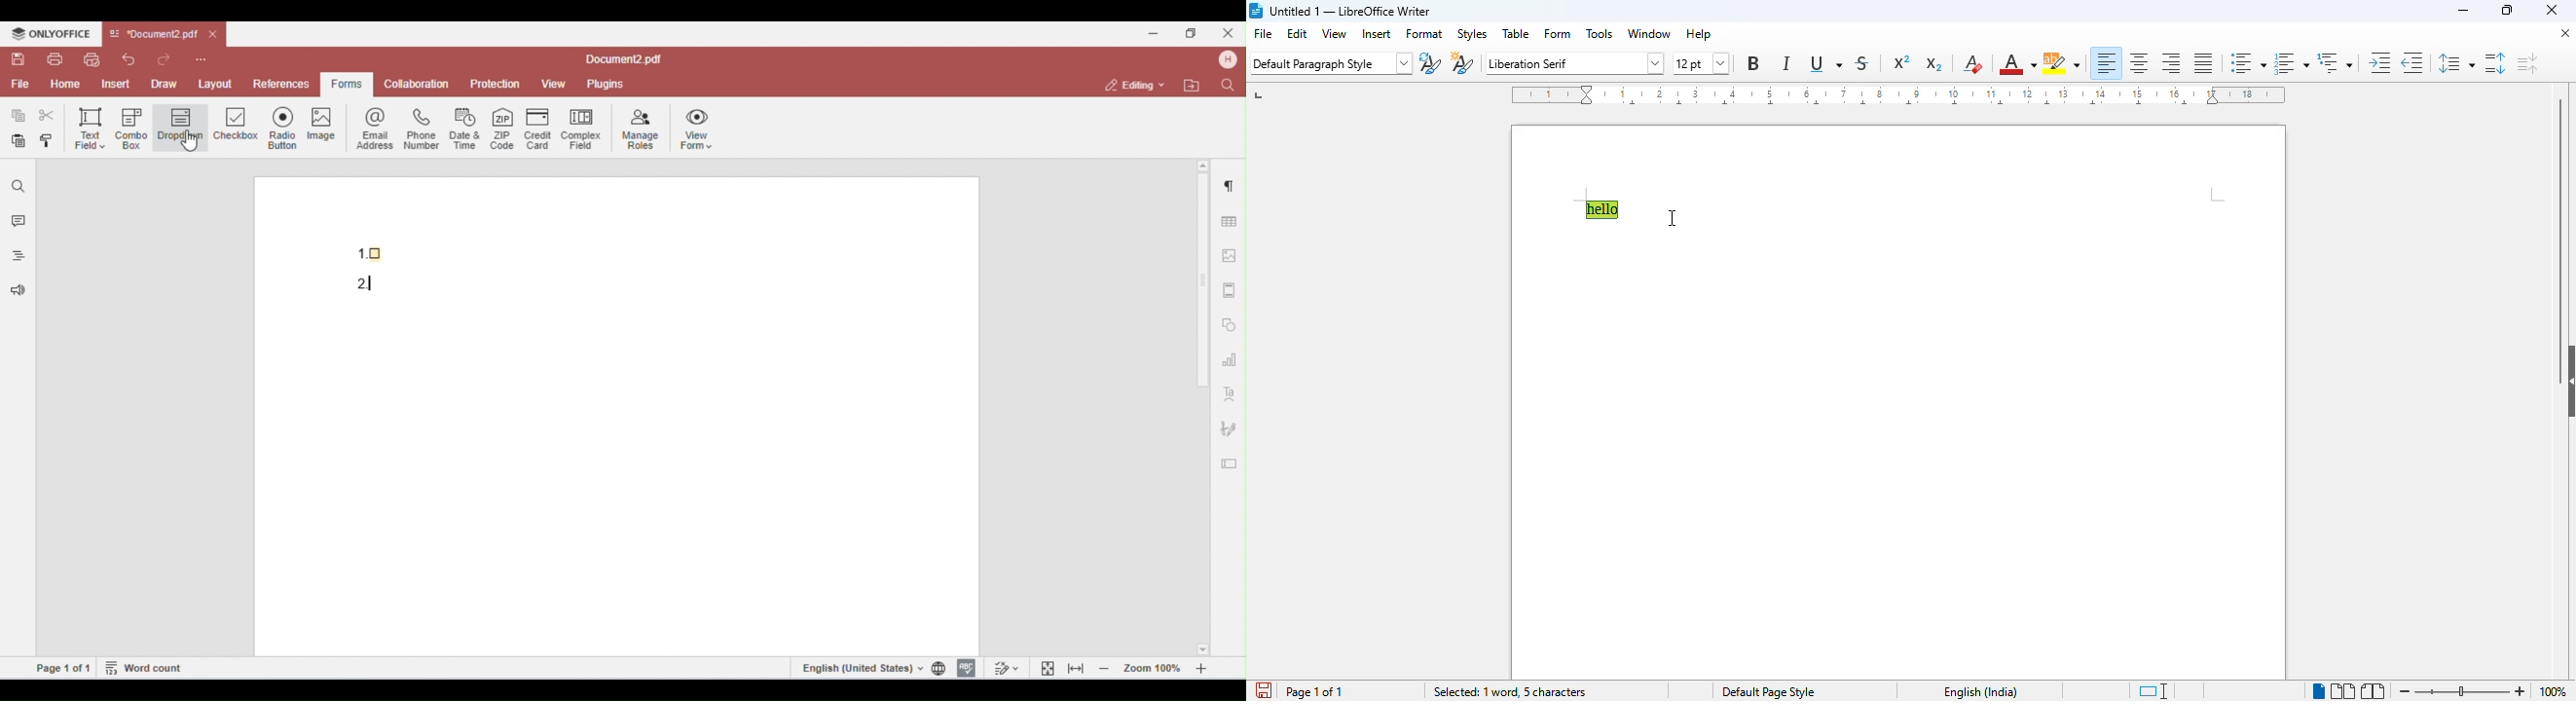 Image resolution: width=2576 pixels, height=728 pixels. I want to click on  Liberation Serif, so click(1563, 64).